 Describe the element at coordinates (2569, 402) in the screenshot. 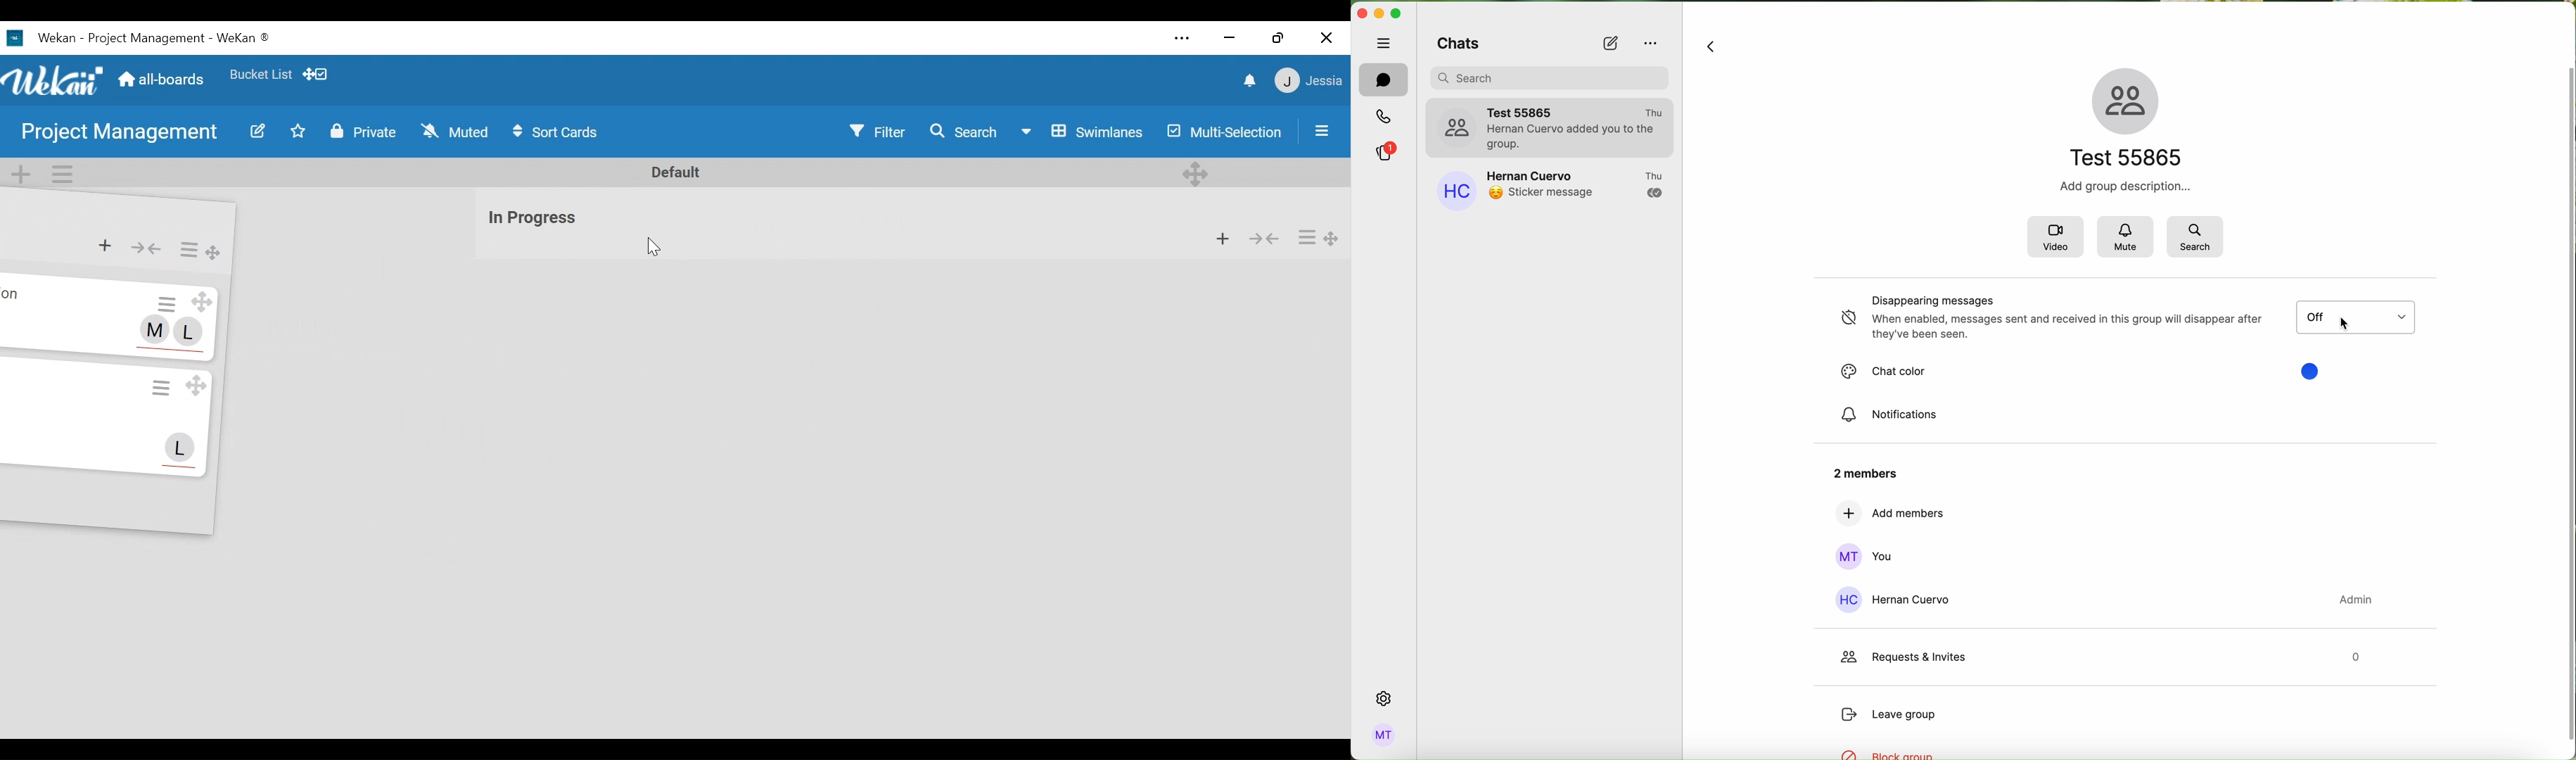

I see `vertical scrollbar` at that location.